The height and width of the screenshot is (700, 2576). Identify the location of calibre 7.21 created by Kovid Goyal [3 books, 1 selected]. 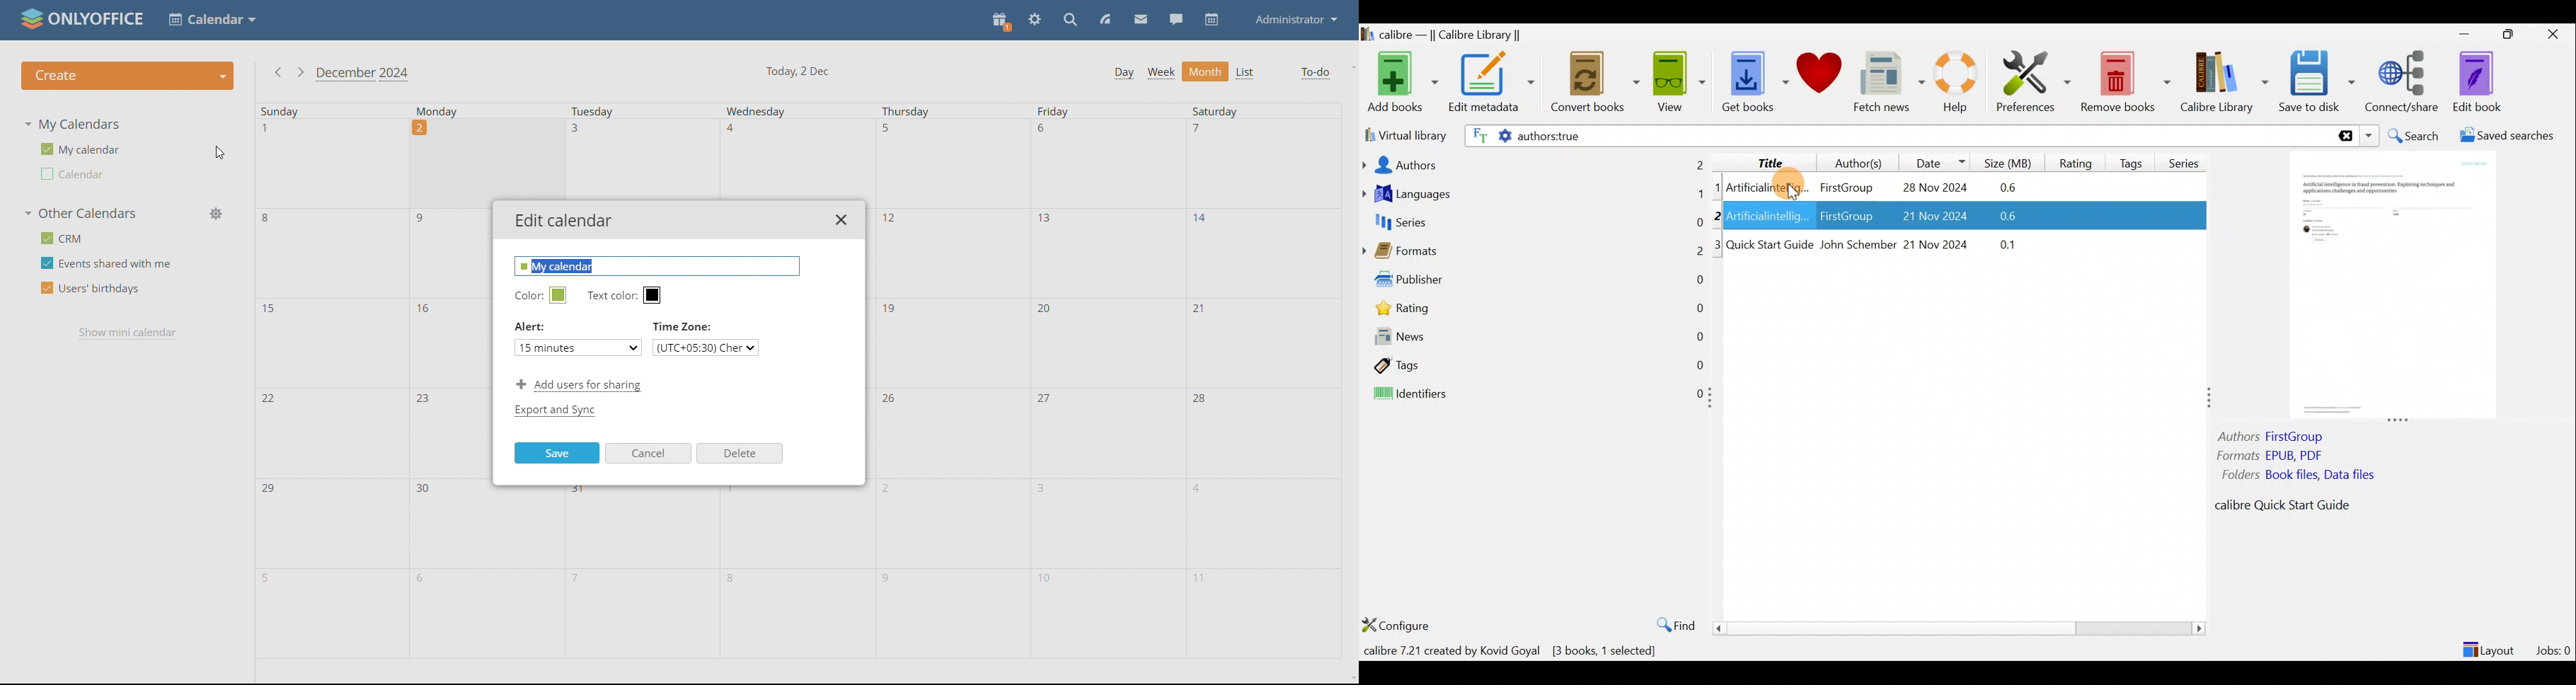
(1510, 653).